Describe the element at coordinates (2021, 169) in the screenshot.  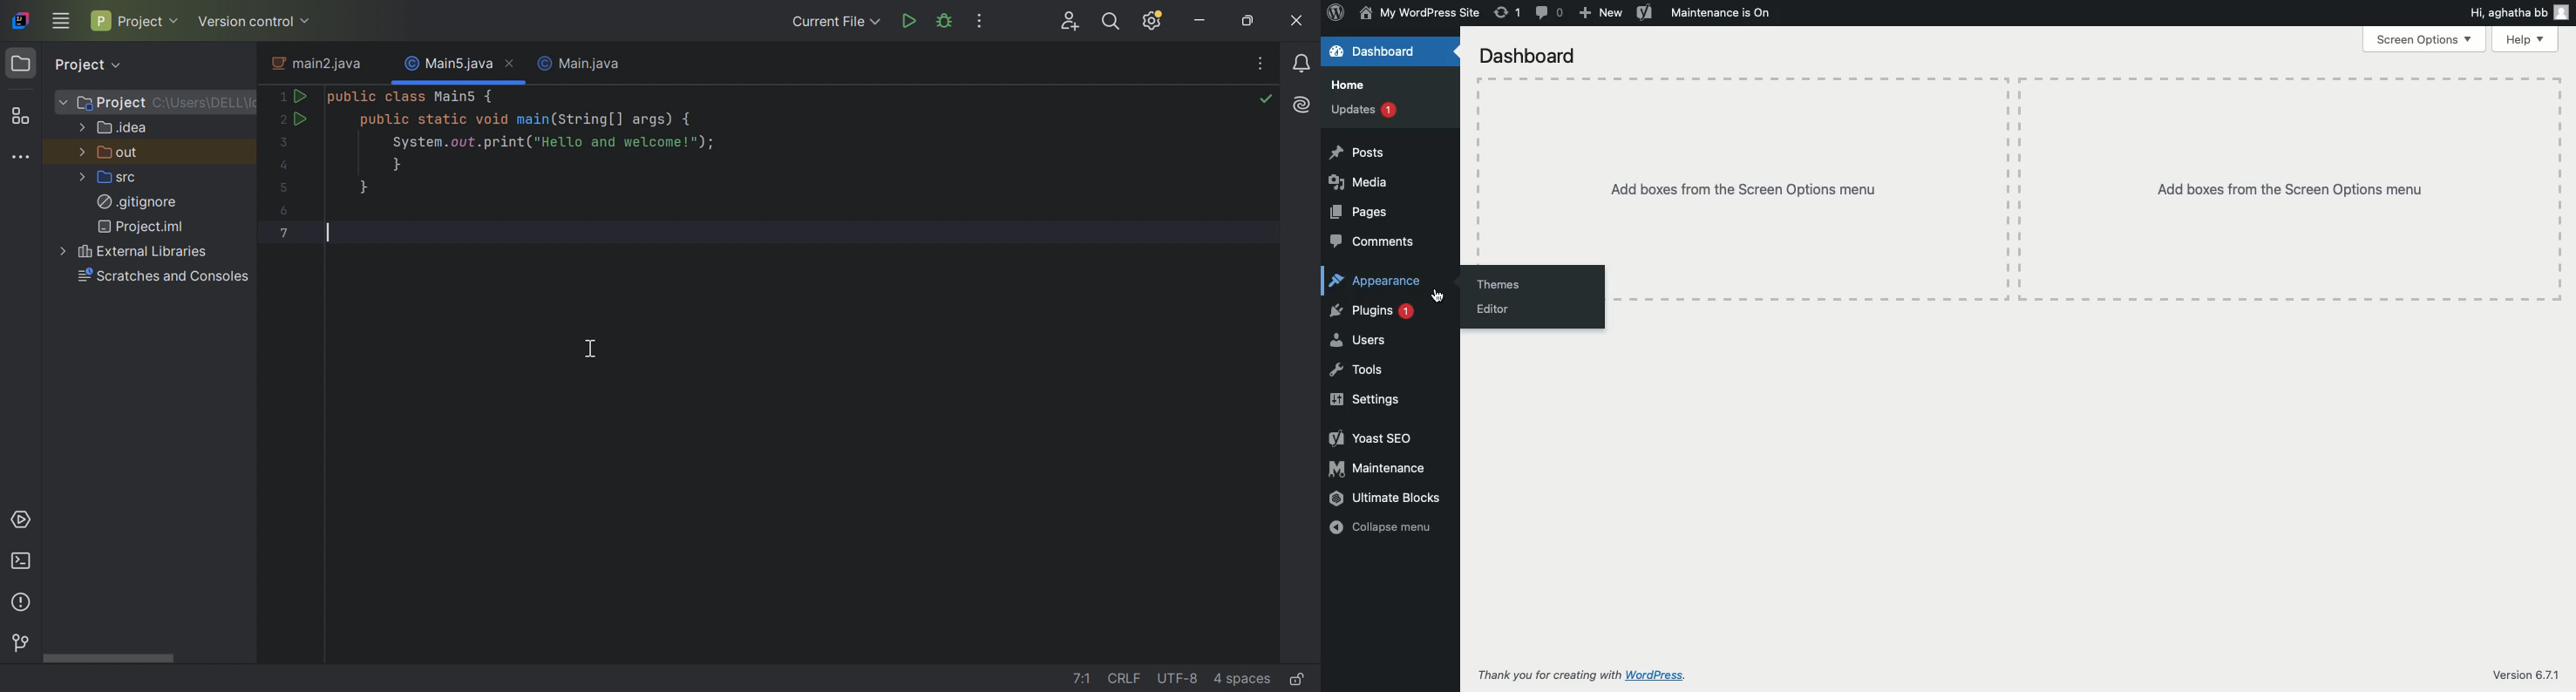
I see `Add boxes from the screen options menu` at that location.